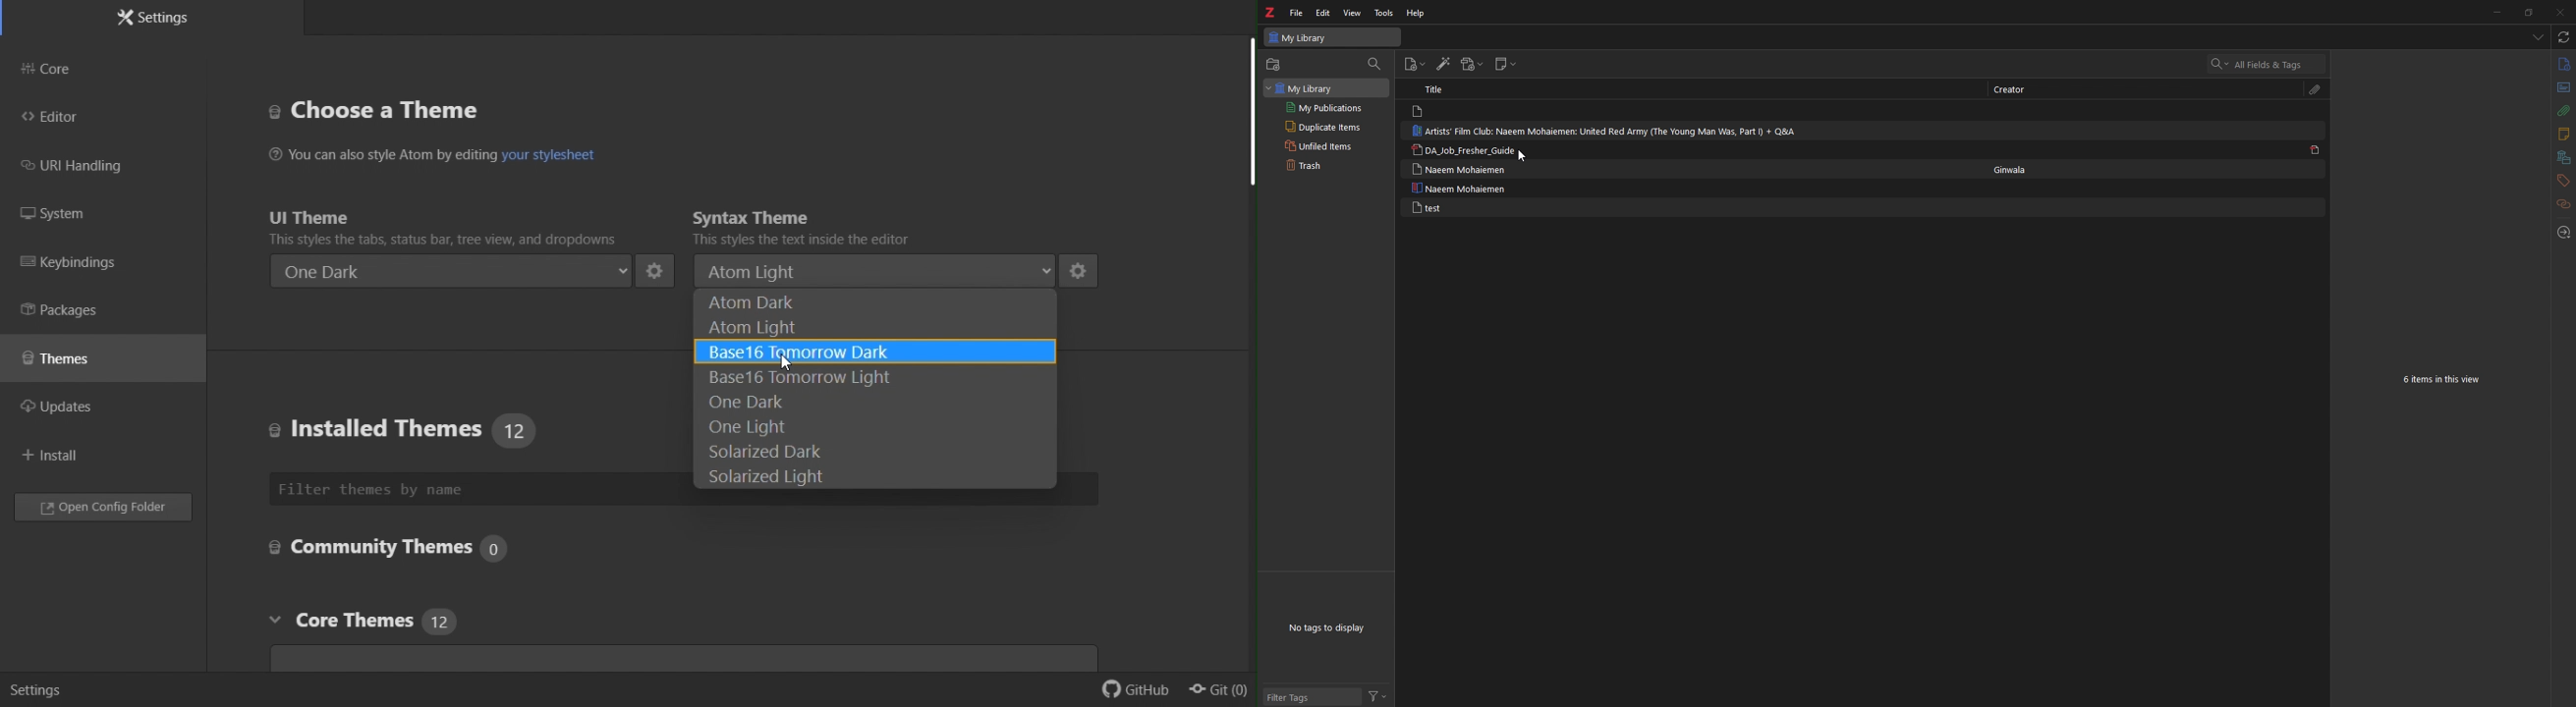 Image resolution: width=2576 pixels, height=728 pixels. Describe the element at coordinates (74, 218) in the screenshot. I see `System` at that location.